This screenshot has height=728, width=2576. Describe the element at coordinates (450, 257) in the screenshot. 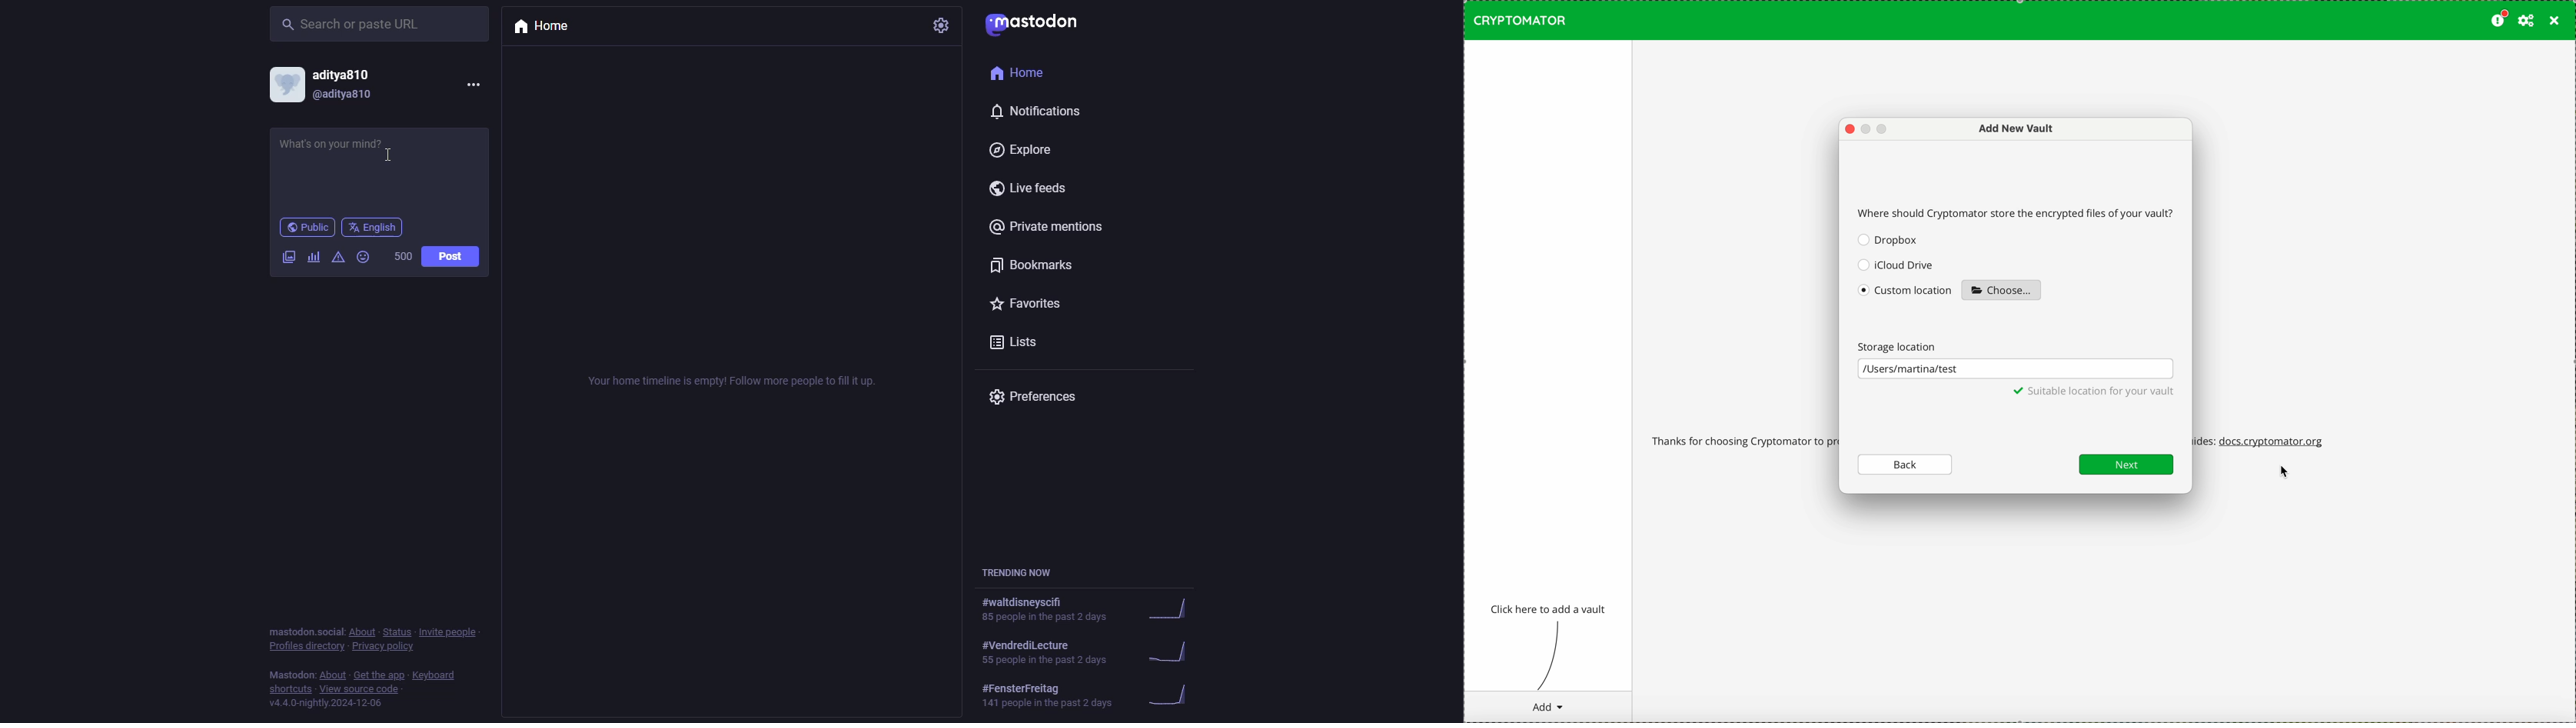

I see `post` at that location.